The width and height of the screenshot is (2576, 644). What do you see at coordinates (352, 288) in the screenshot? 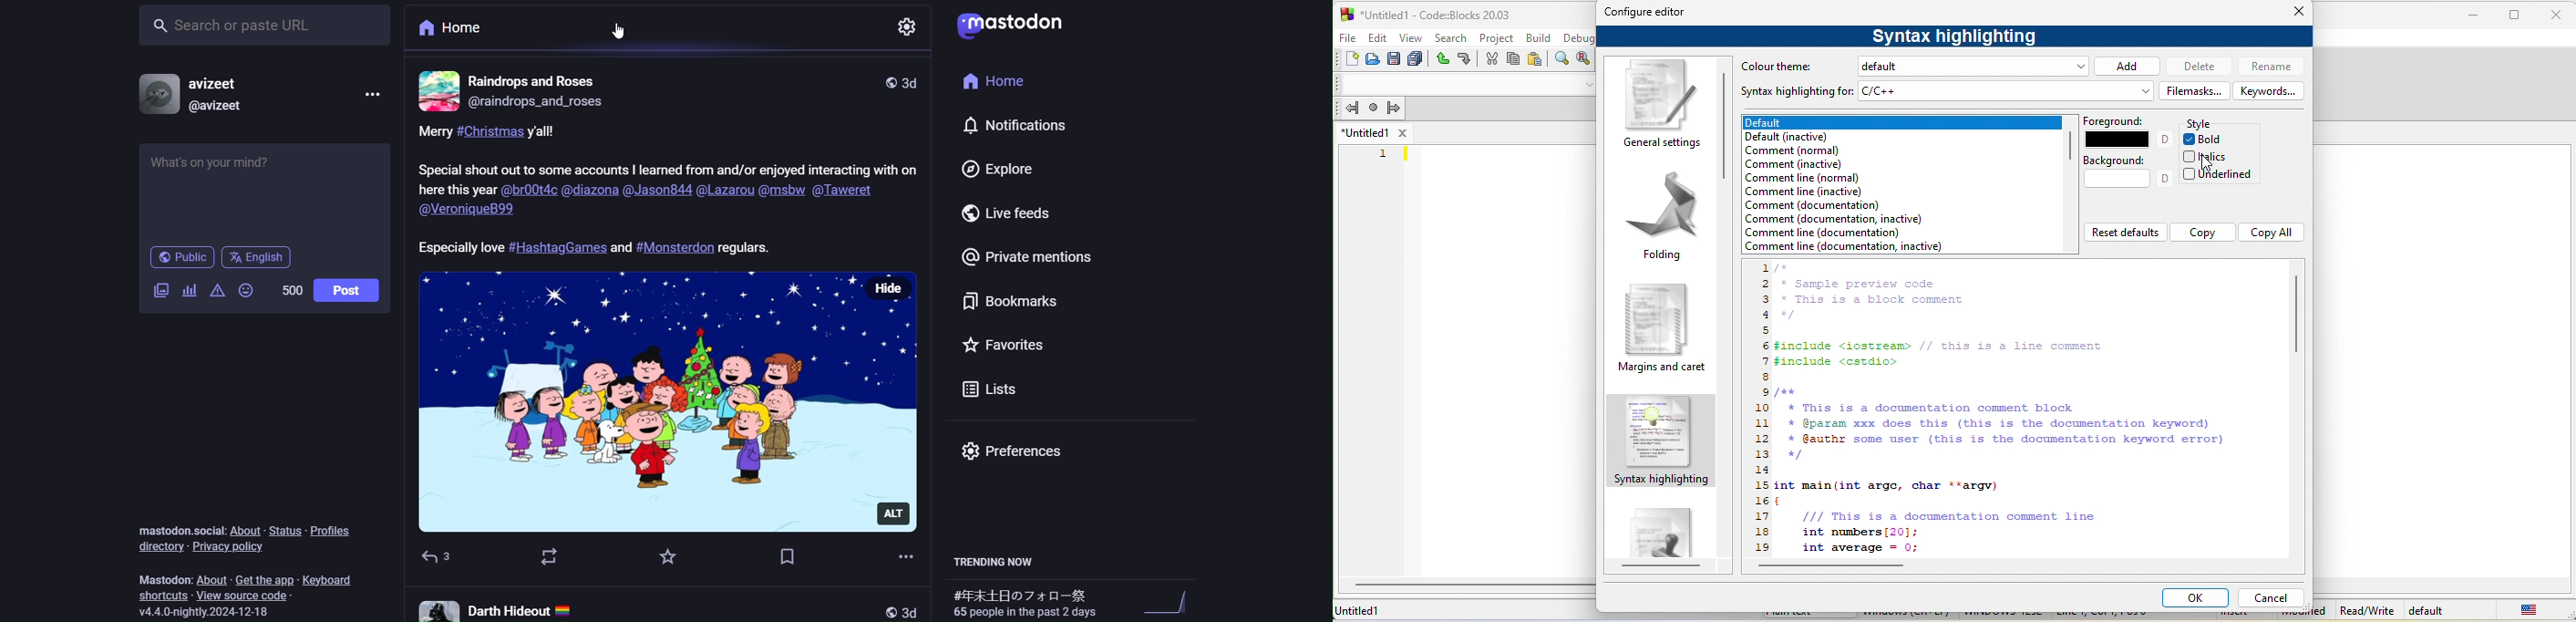
I see `post` at bounding box center [352, 288].